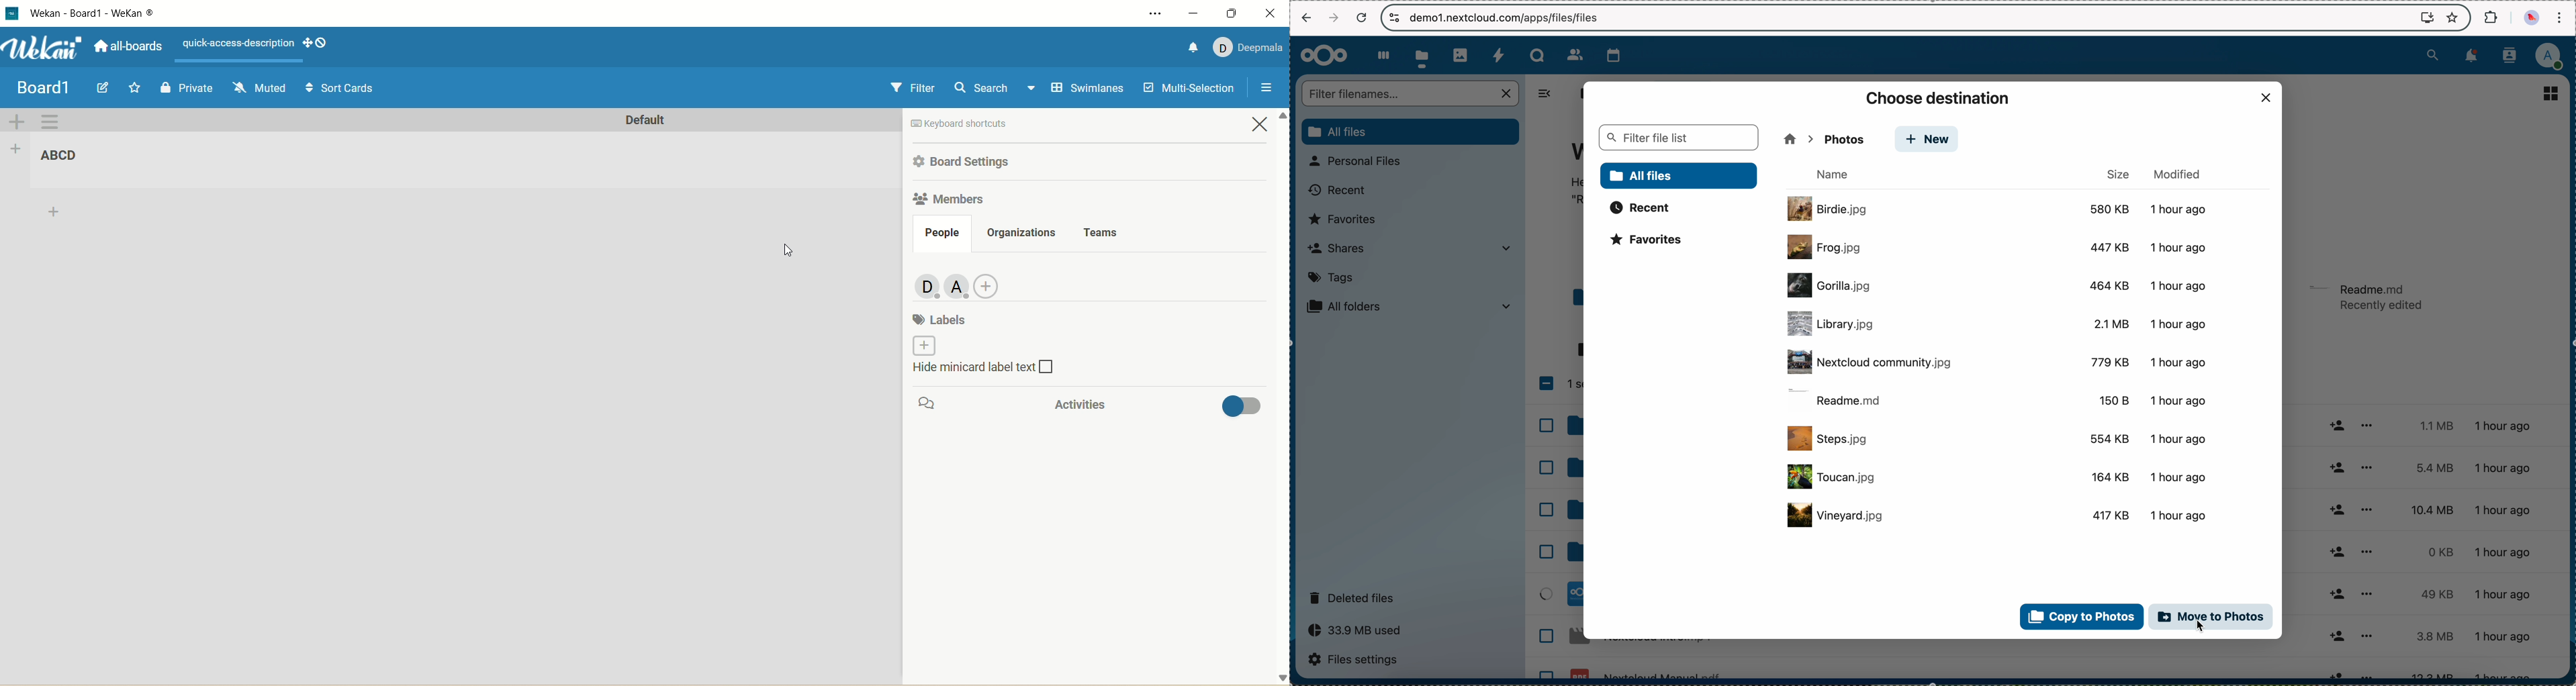  Describe the element at coordinates (2367, 549) in the screenshot. I see `more options` at that location.